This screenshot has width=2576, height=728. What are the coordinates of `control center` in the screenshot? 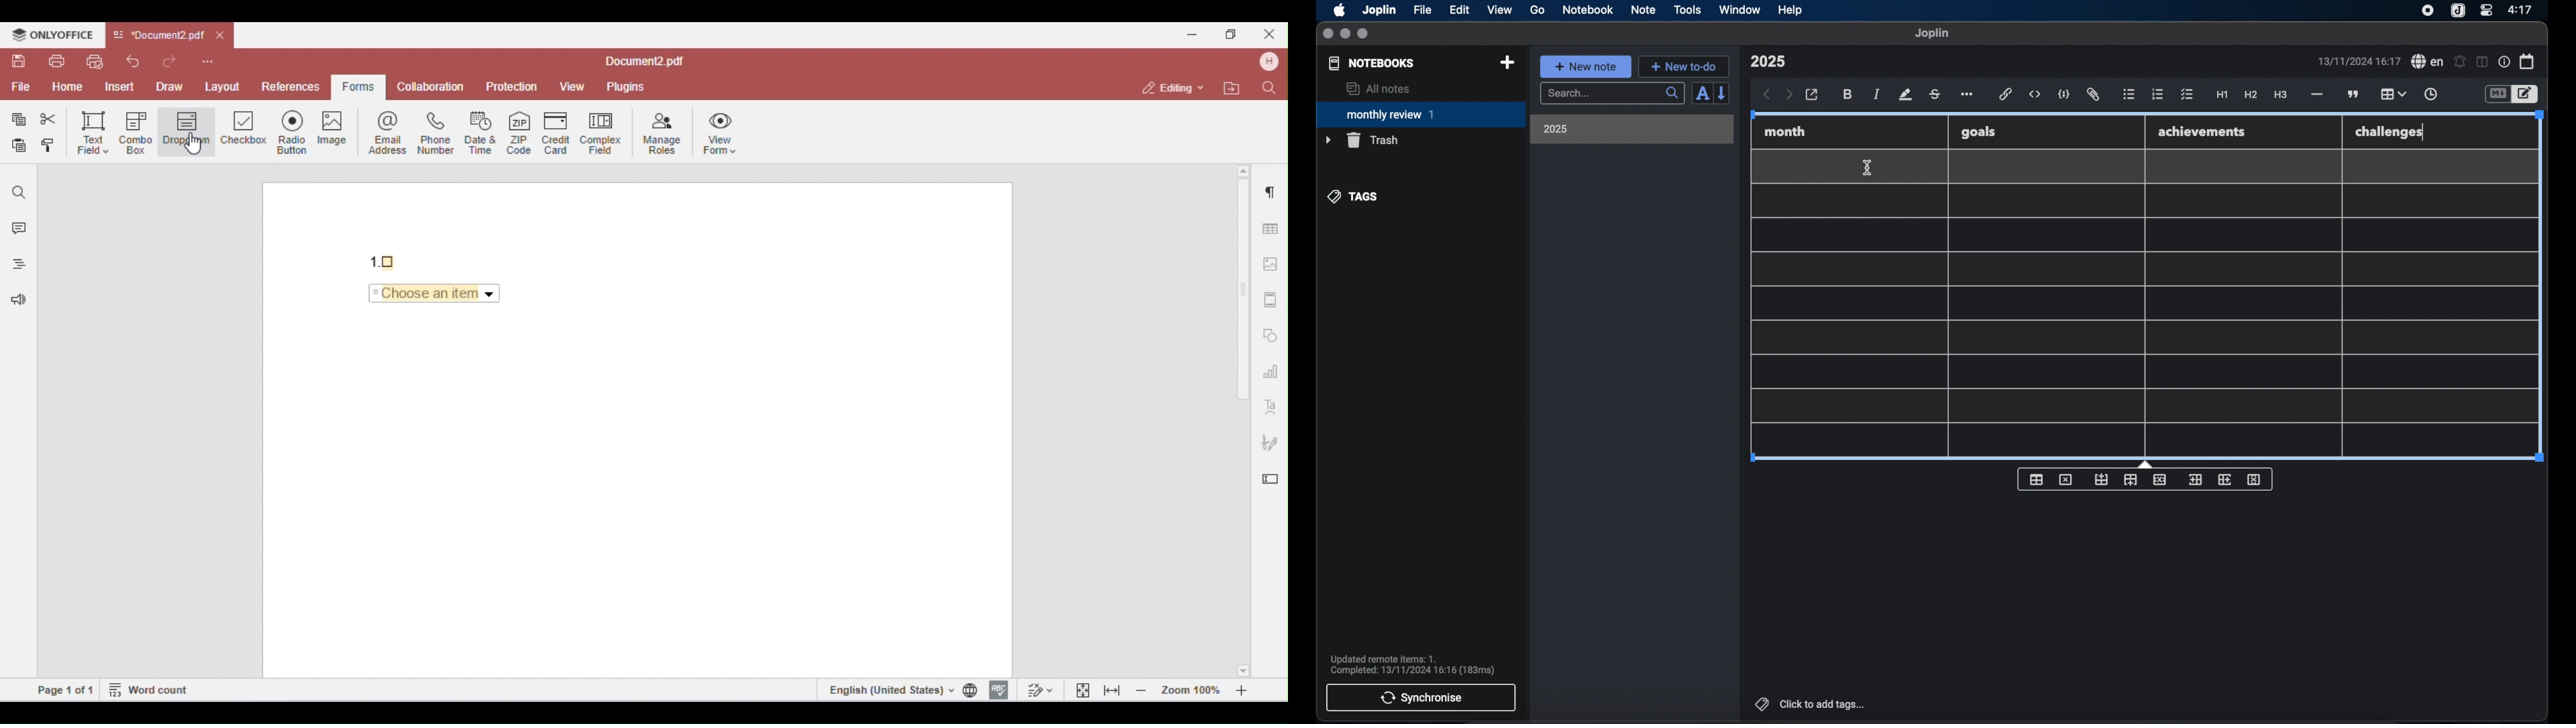 It's located at (2485, 9).